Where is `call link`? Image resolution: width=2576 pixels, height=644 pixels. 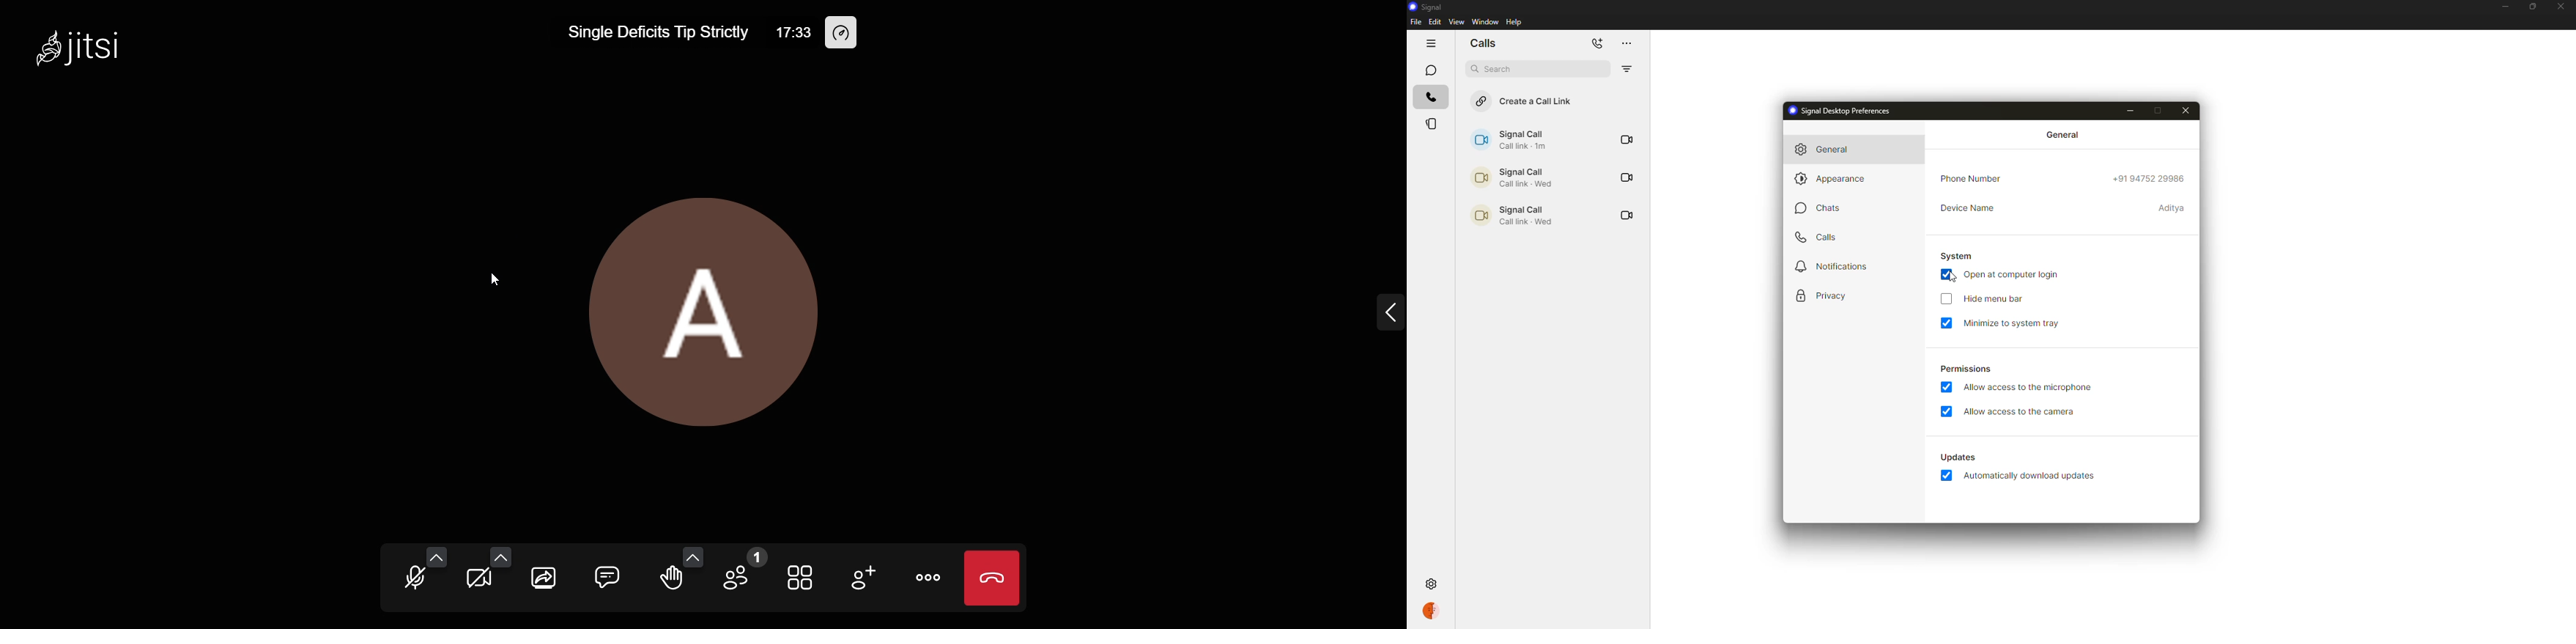 call link is located at coordinates (1510, 215).